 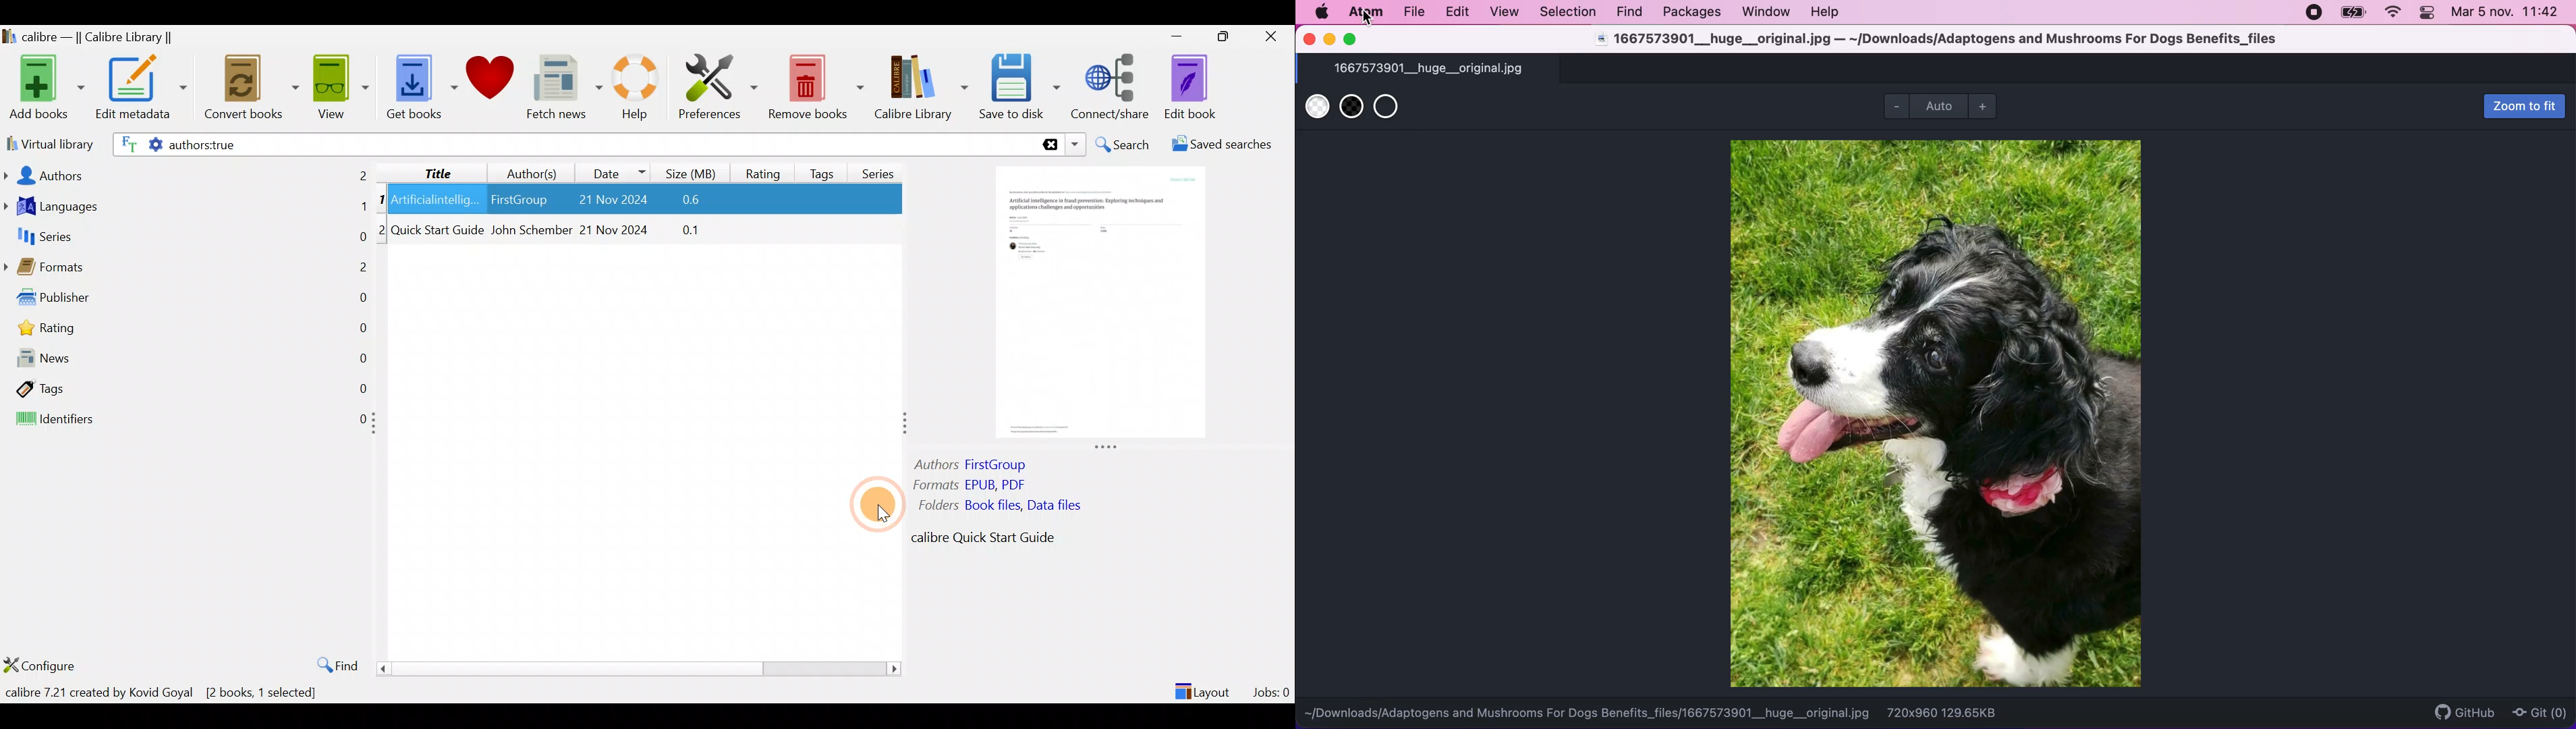 What do you see at coordinates (1502, 13) in the screenshot?
I see `view` at bounding box center [1502, 13].